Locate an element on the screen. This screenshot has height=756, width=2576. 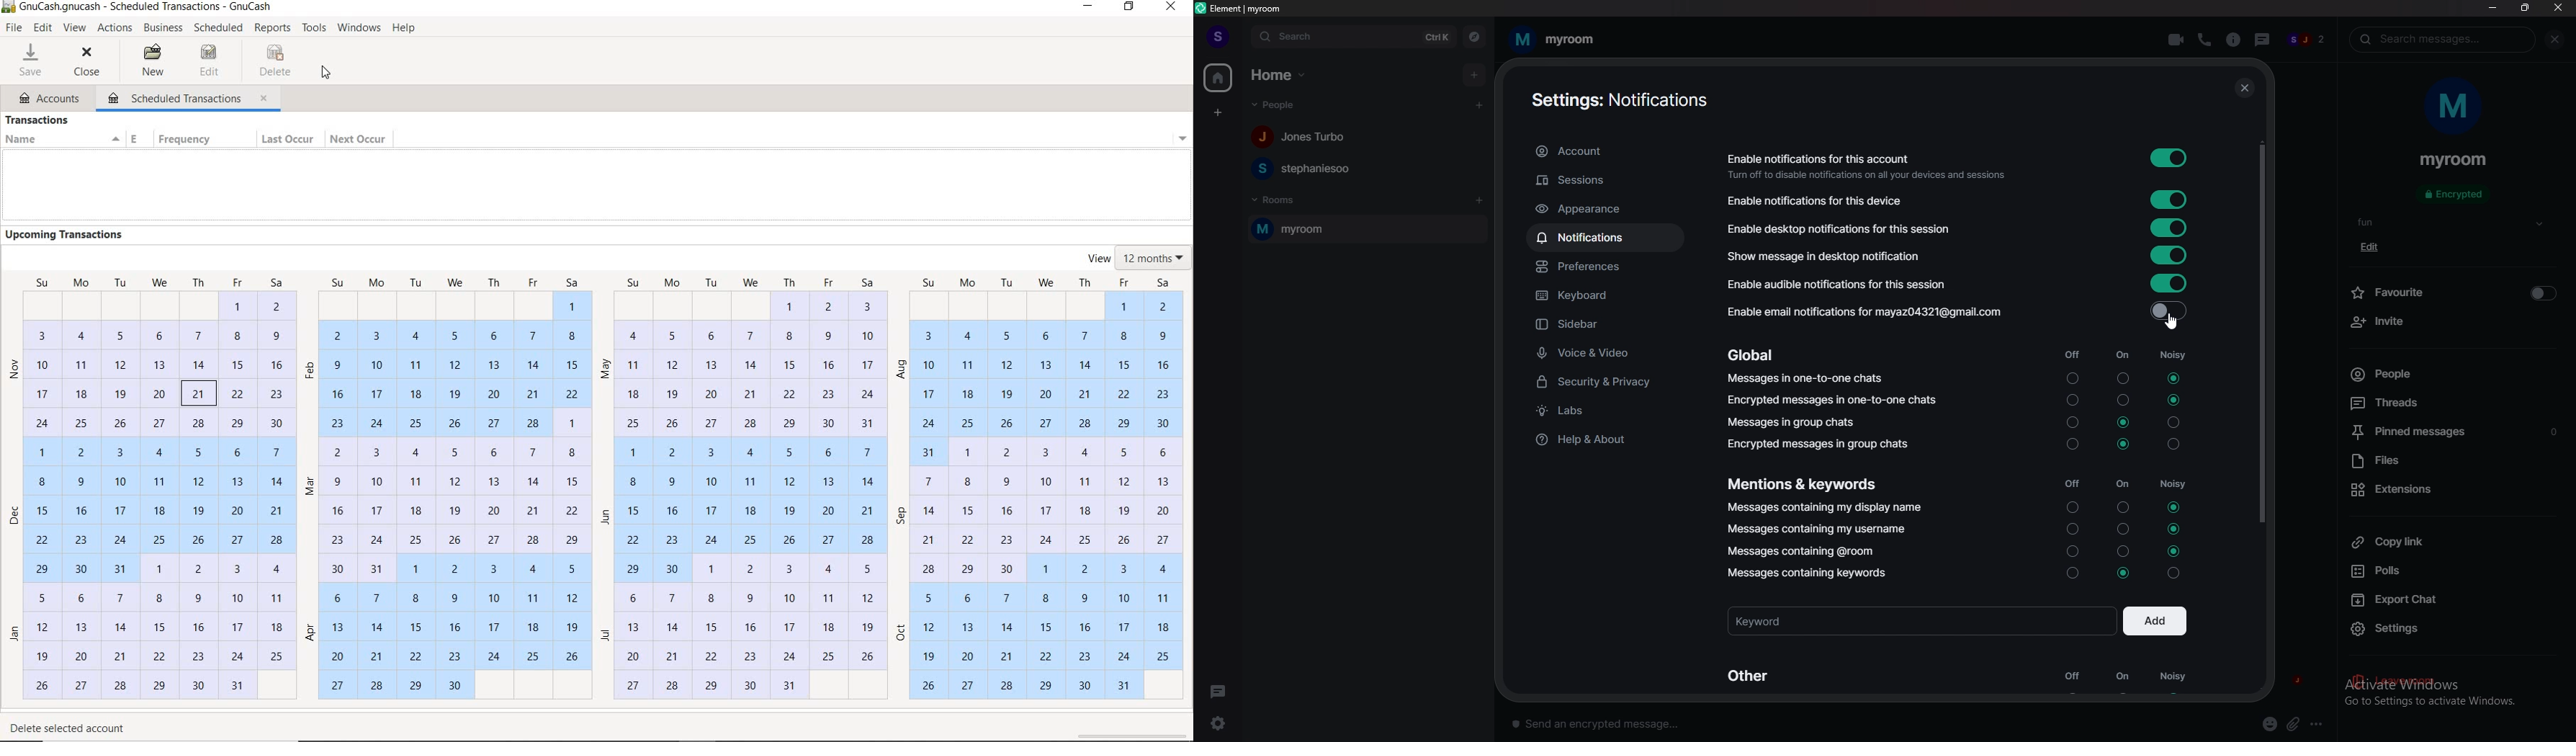
notifications settings is located at coordinates (1623, 99).